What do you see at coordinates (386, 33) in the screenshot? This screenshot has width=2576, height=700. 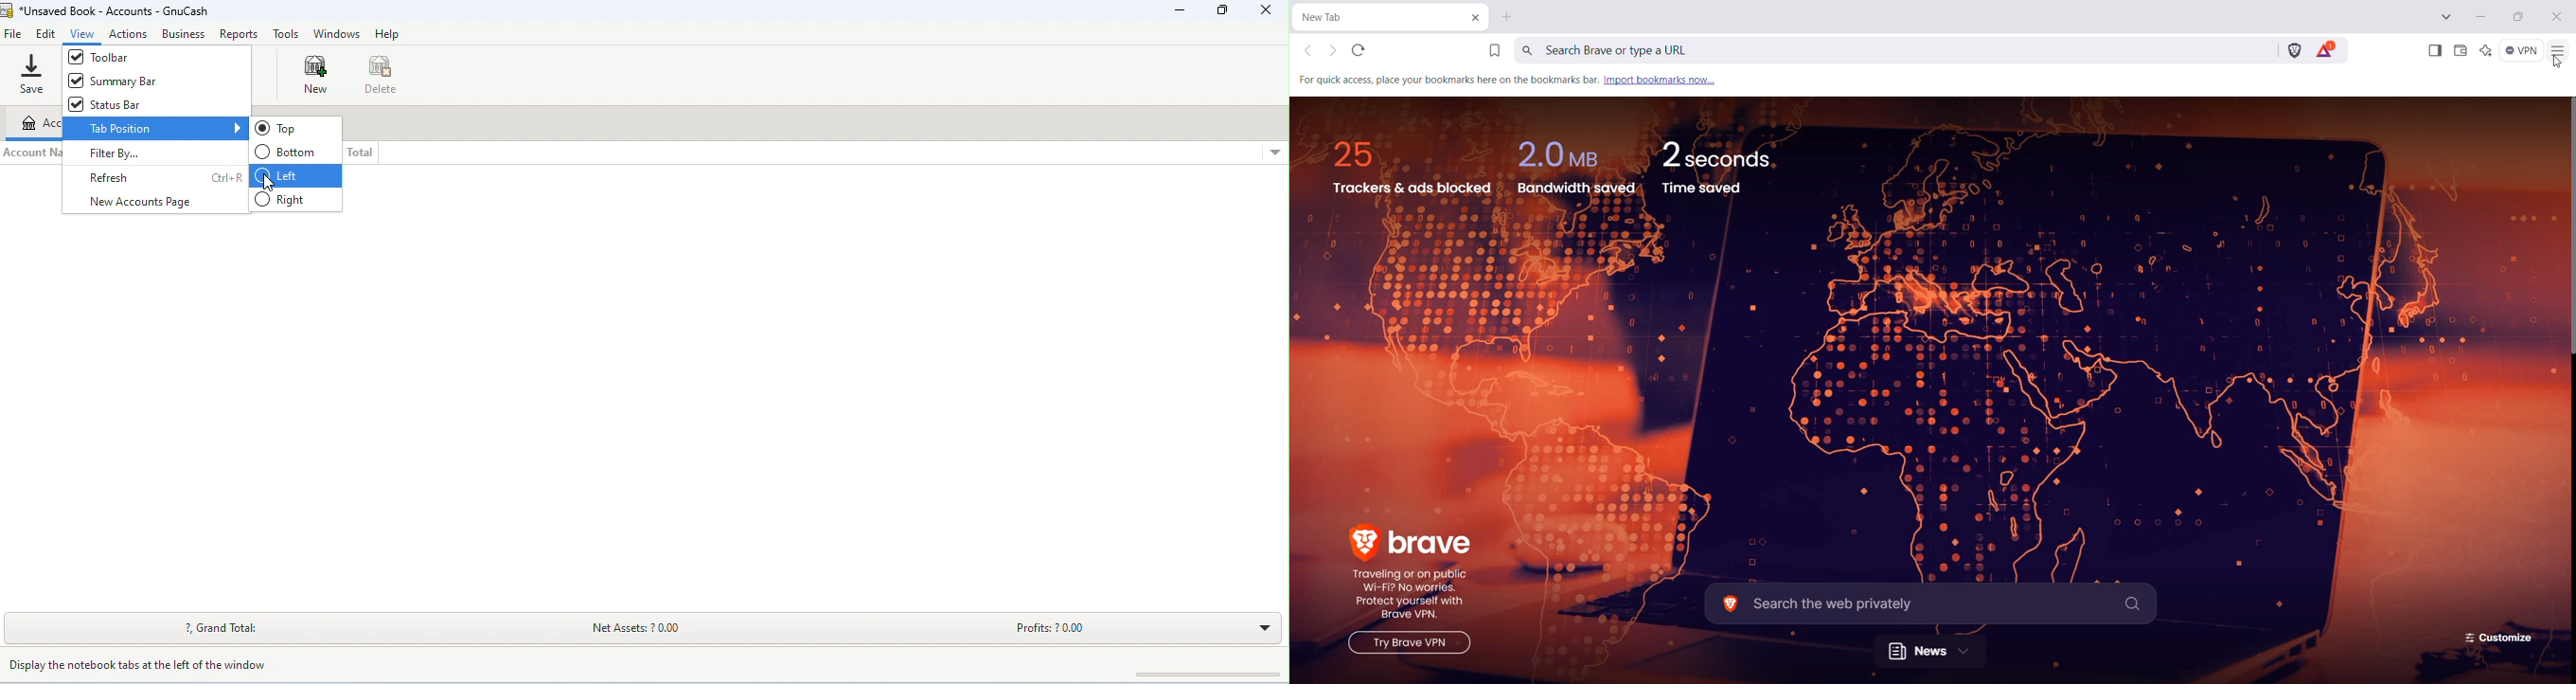 I see `help` at bounding box center [386, 33].